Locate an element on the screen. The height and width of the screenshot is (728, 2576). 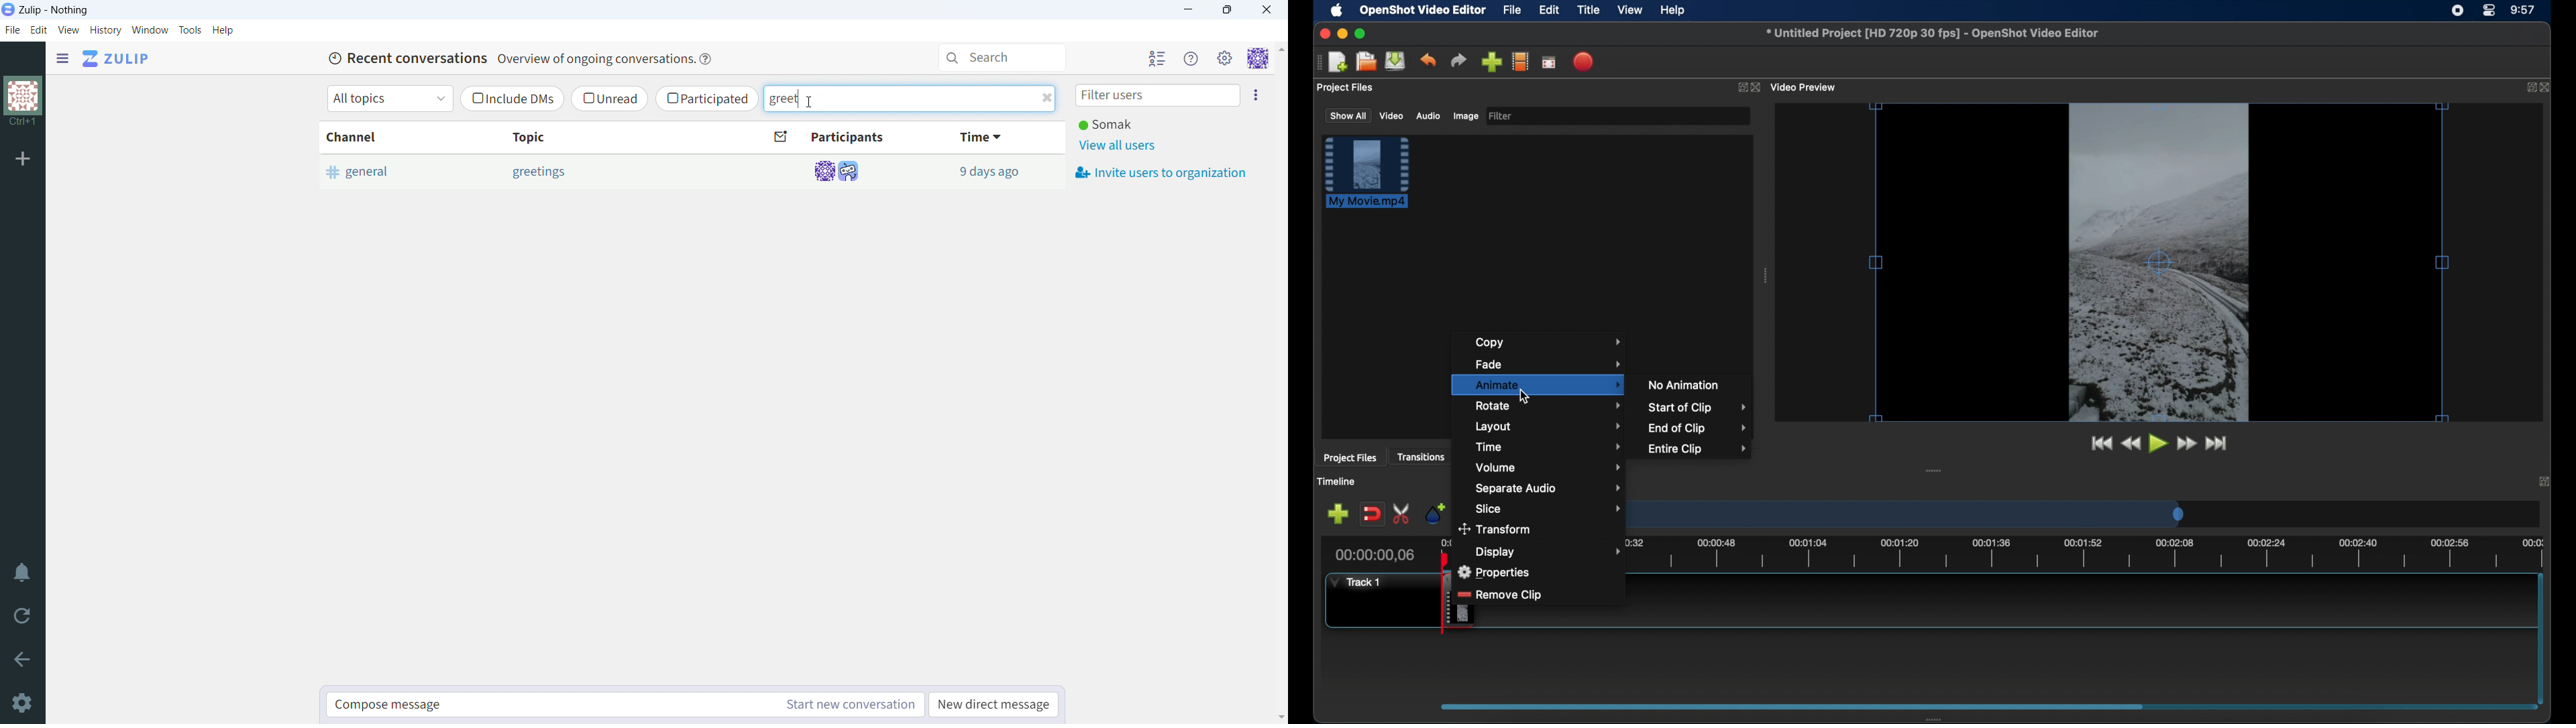
edit is located at coordinates (40, 30).